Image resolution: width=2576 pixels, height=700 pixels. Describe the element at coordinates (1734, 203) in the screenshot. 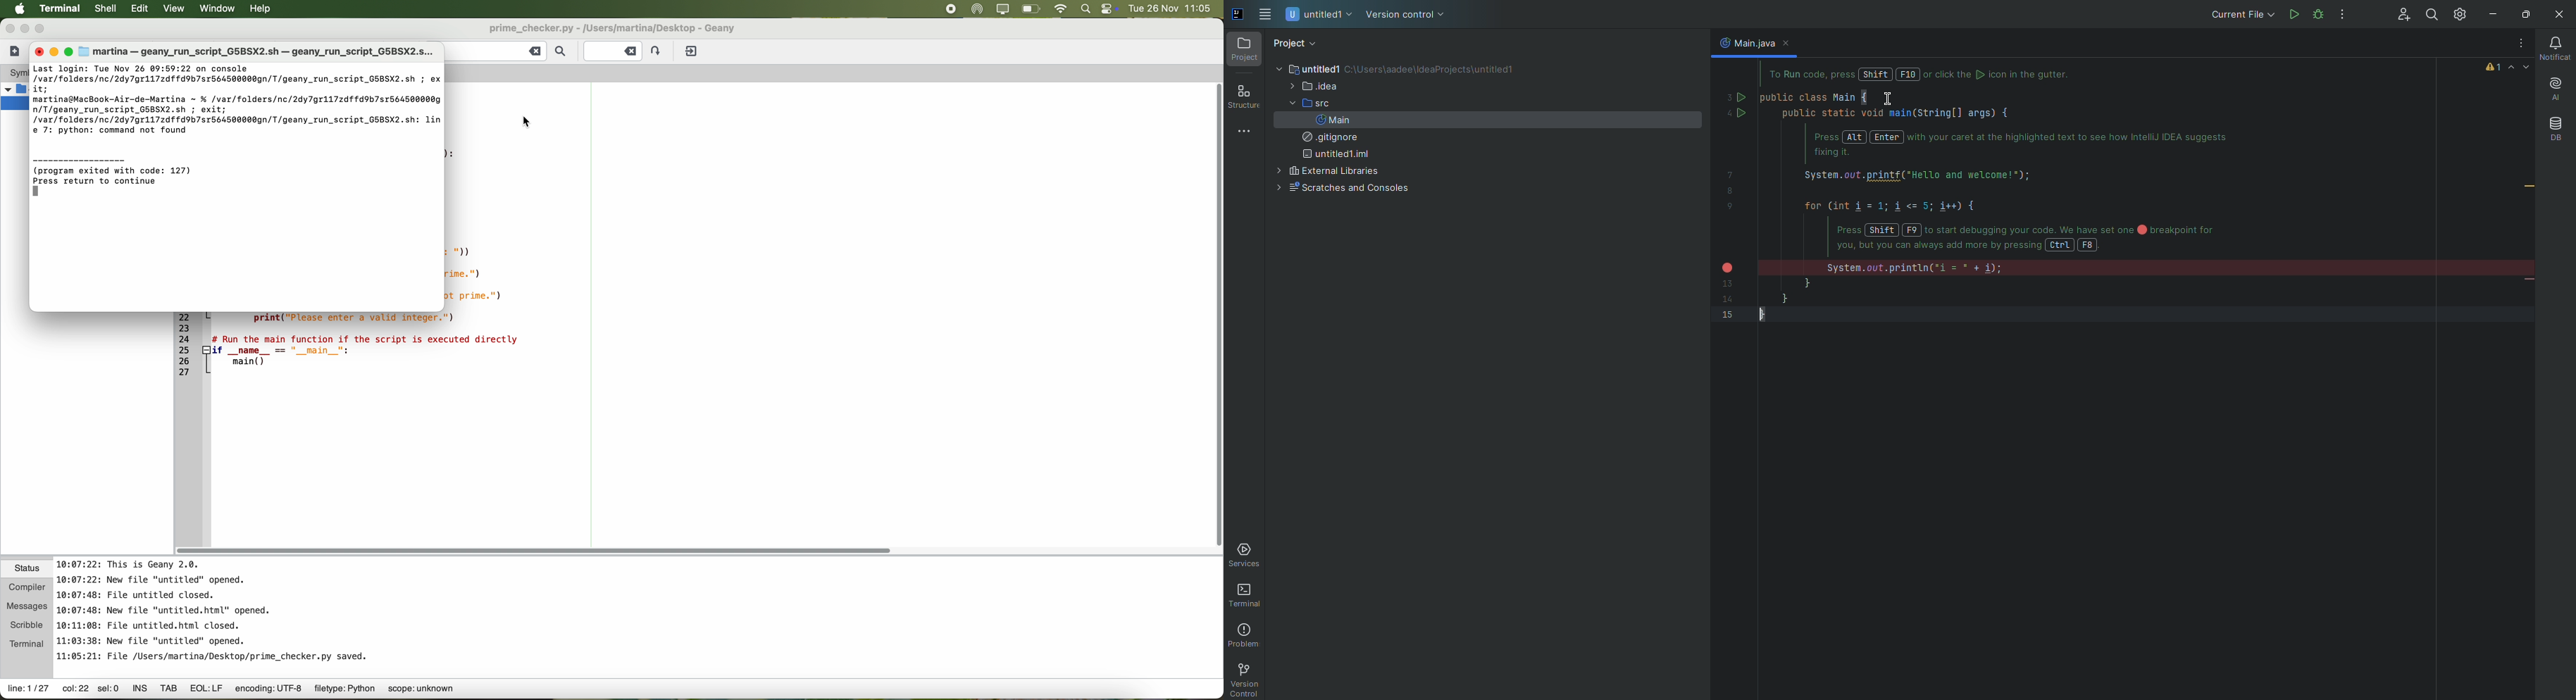

I see `line number and icons` at that location.